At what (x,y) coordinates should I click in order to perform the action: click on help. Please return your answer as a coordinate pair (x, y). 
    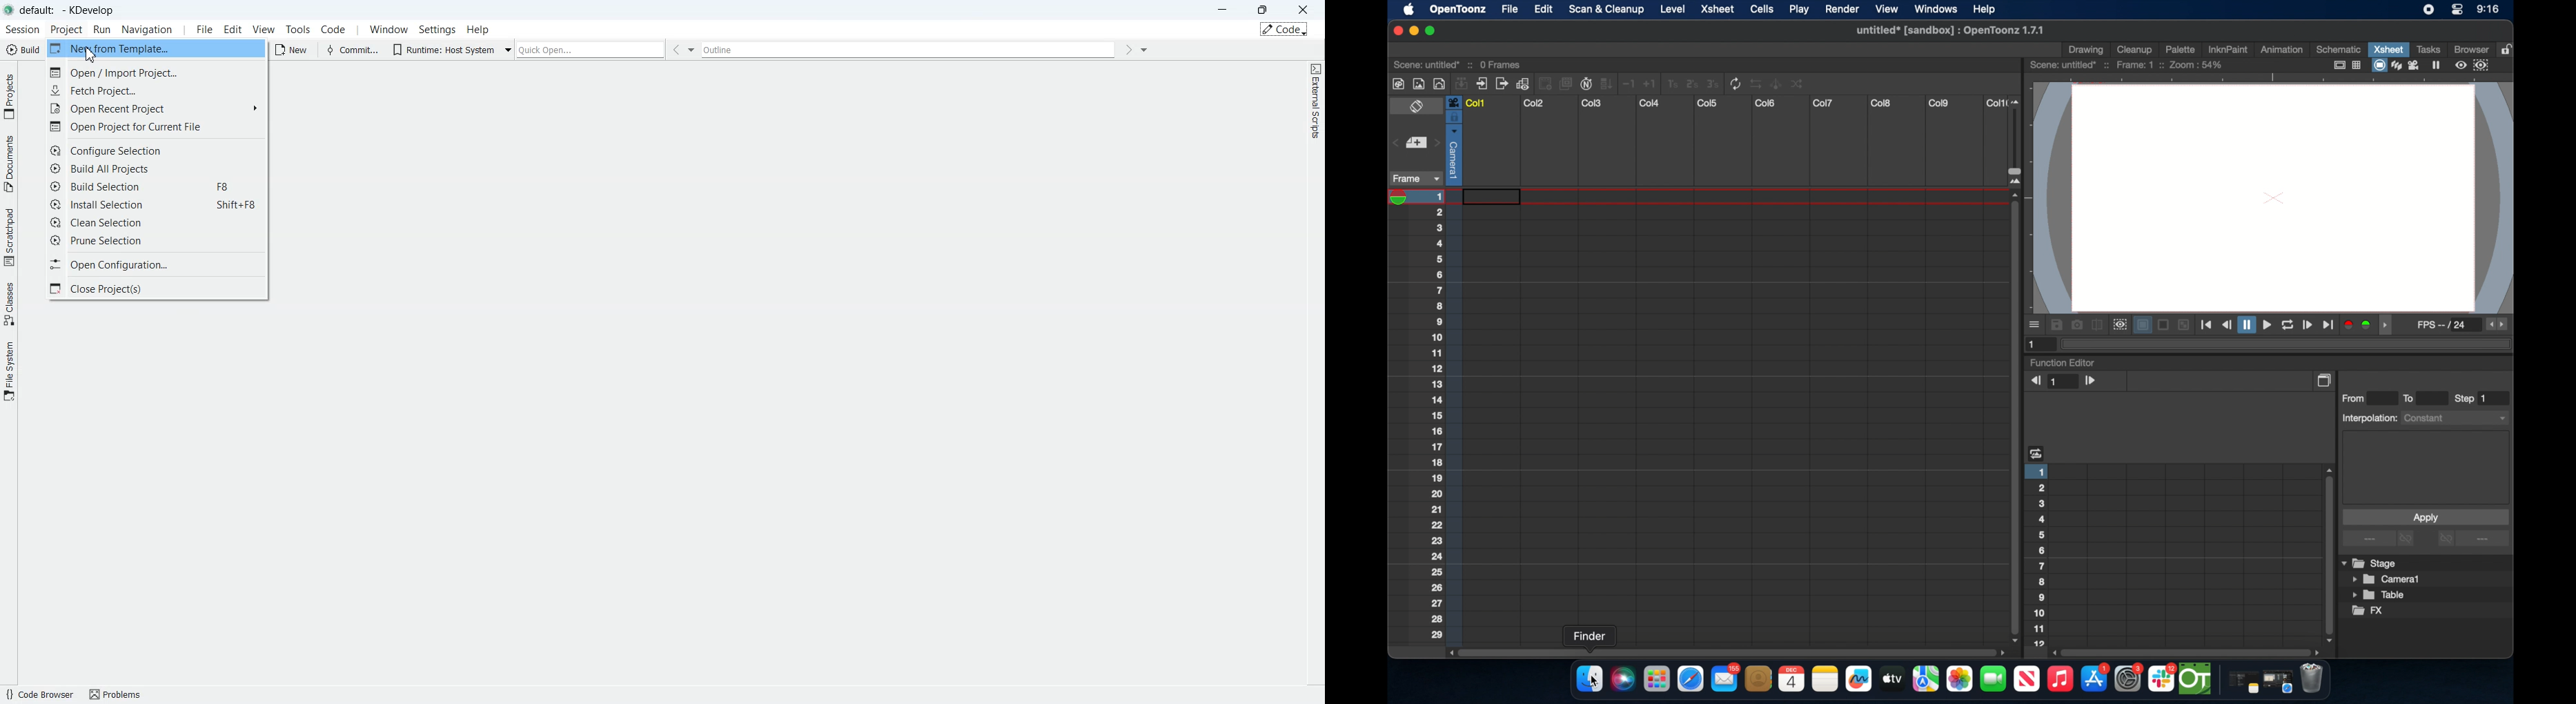
    Looking at the image, I should click on (1983, 8).